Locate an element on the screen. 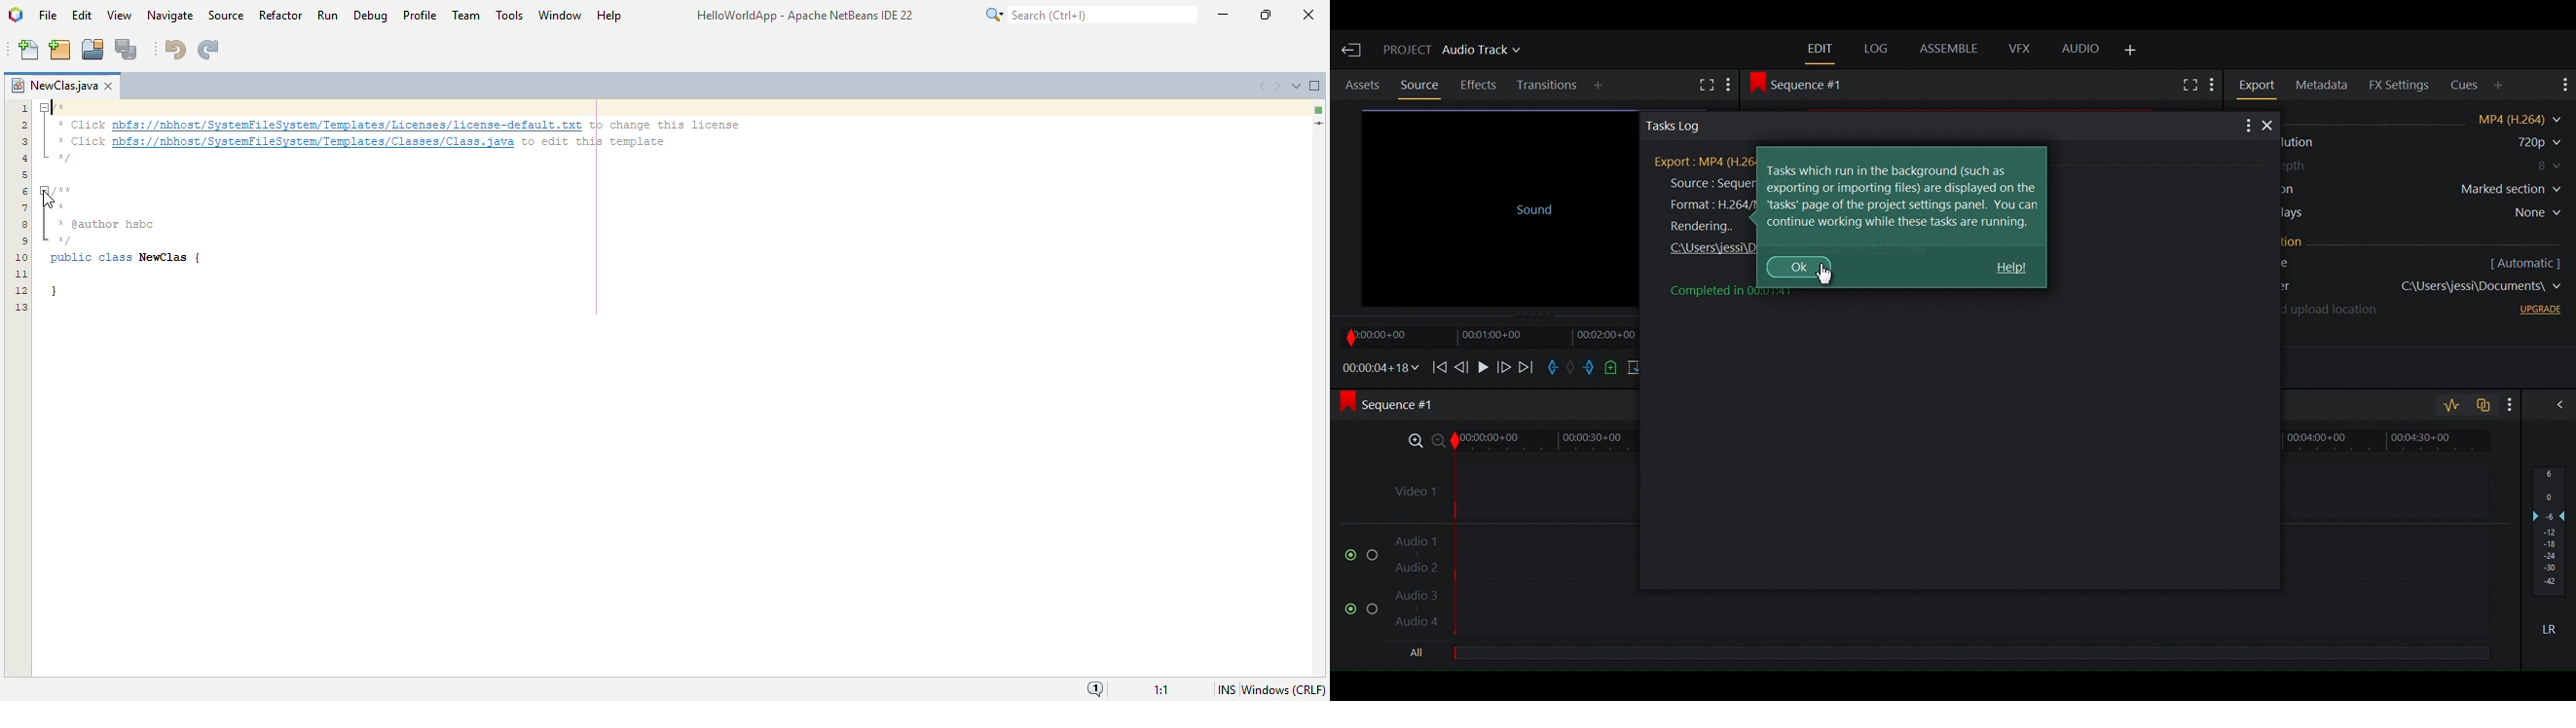 The width and height of the screenshot is (2576, 728). Cursor is located at coordinates (1830, 273).